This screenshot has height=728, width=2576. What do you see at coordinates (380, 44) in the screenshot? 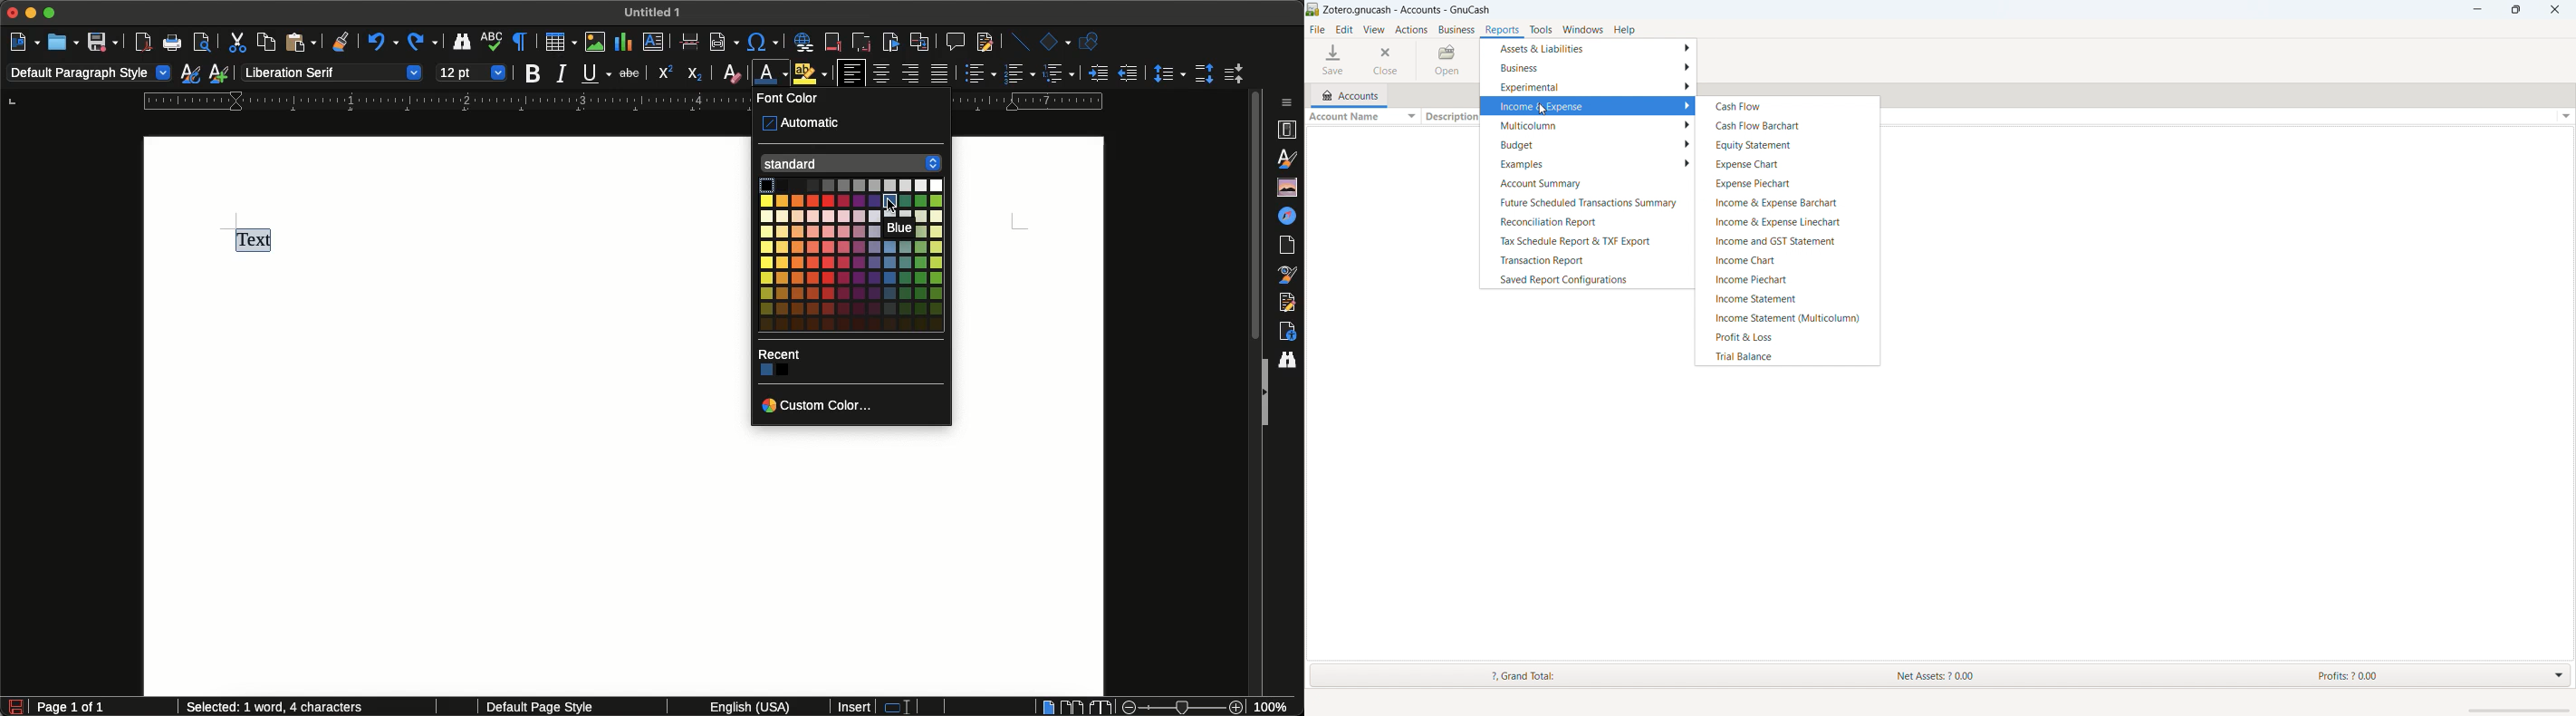
I see `Undo` at bounding box center [380, 44].